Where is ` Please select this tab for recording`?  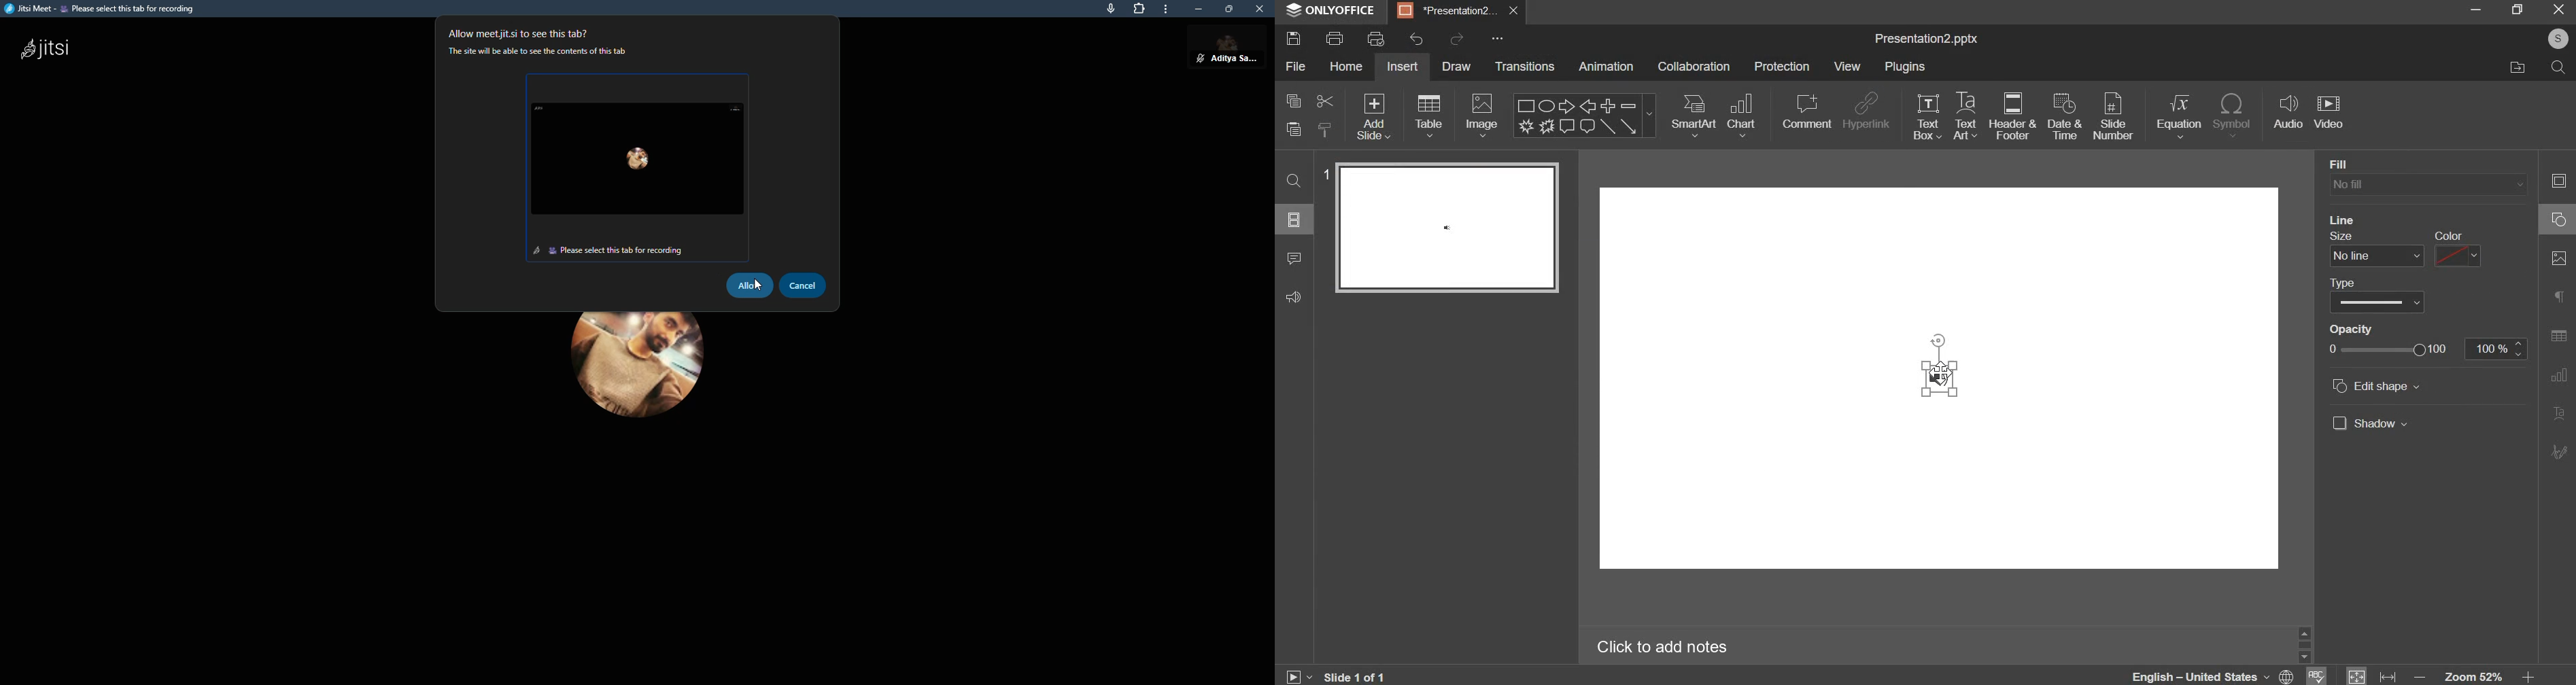  Please select this tab for recording is located at coordinates (621, 250).